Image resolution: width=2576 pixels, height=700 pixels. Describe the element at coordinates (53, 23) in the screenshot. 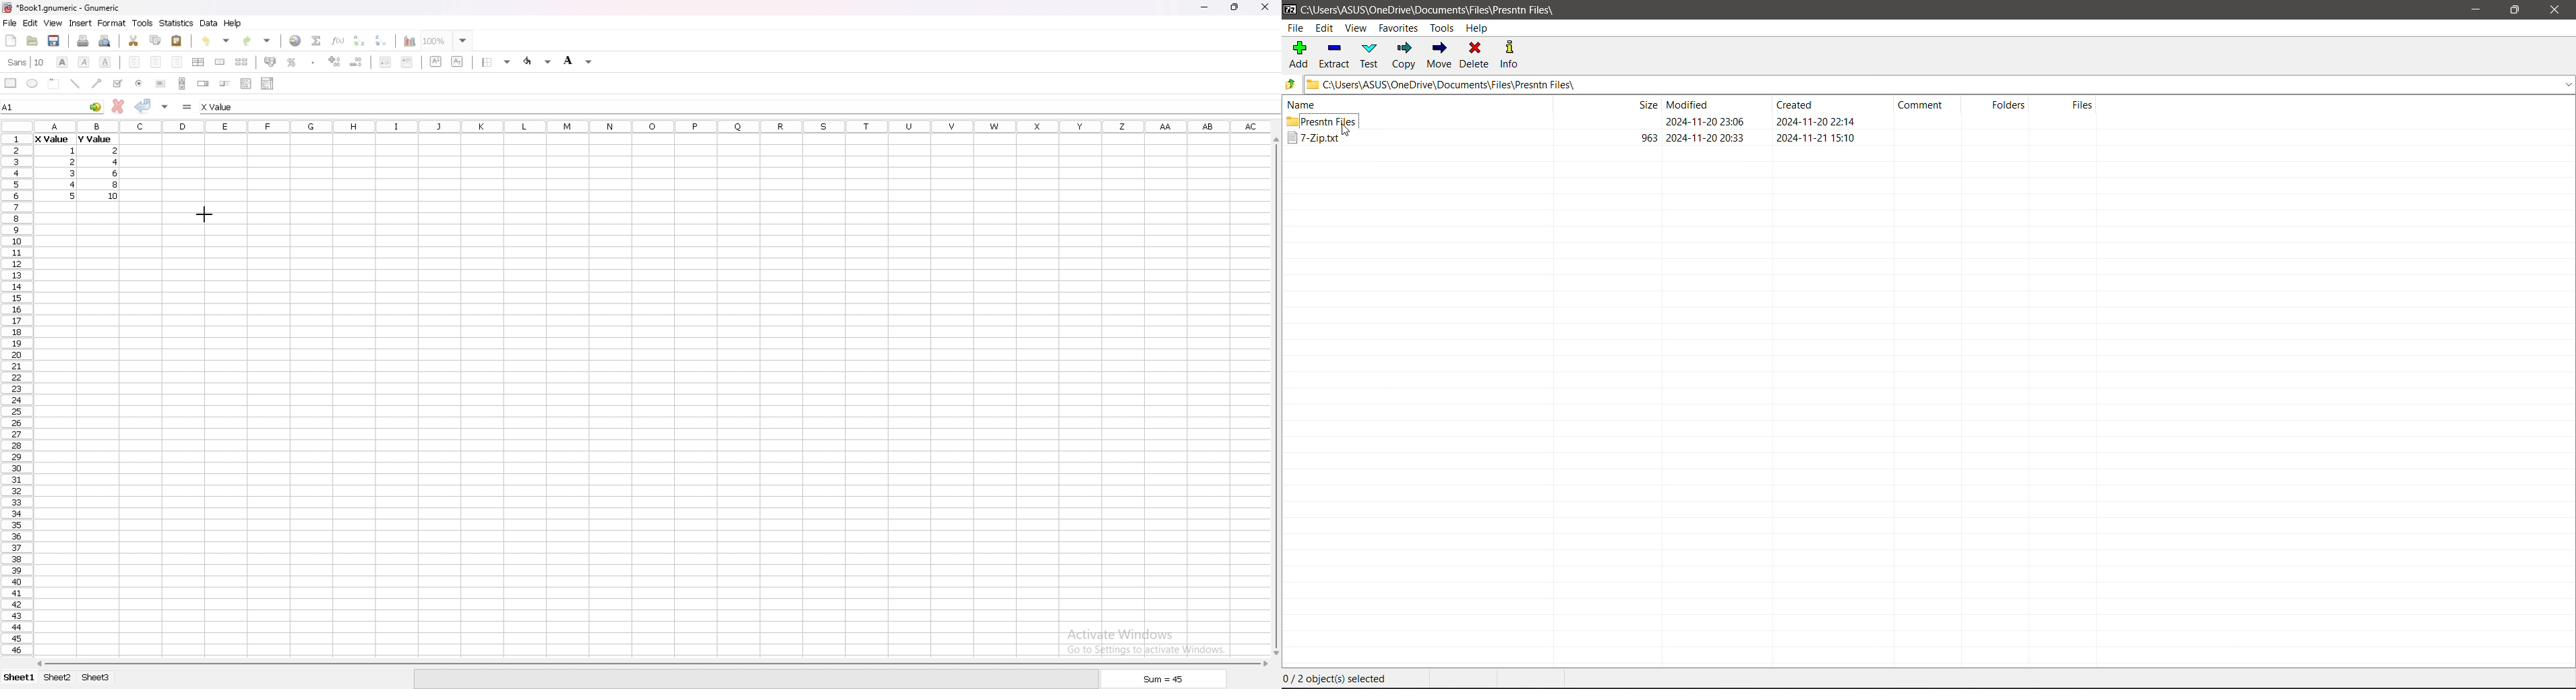

I see `view` at that location.